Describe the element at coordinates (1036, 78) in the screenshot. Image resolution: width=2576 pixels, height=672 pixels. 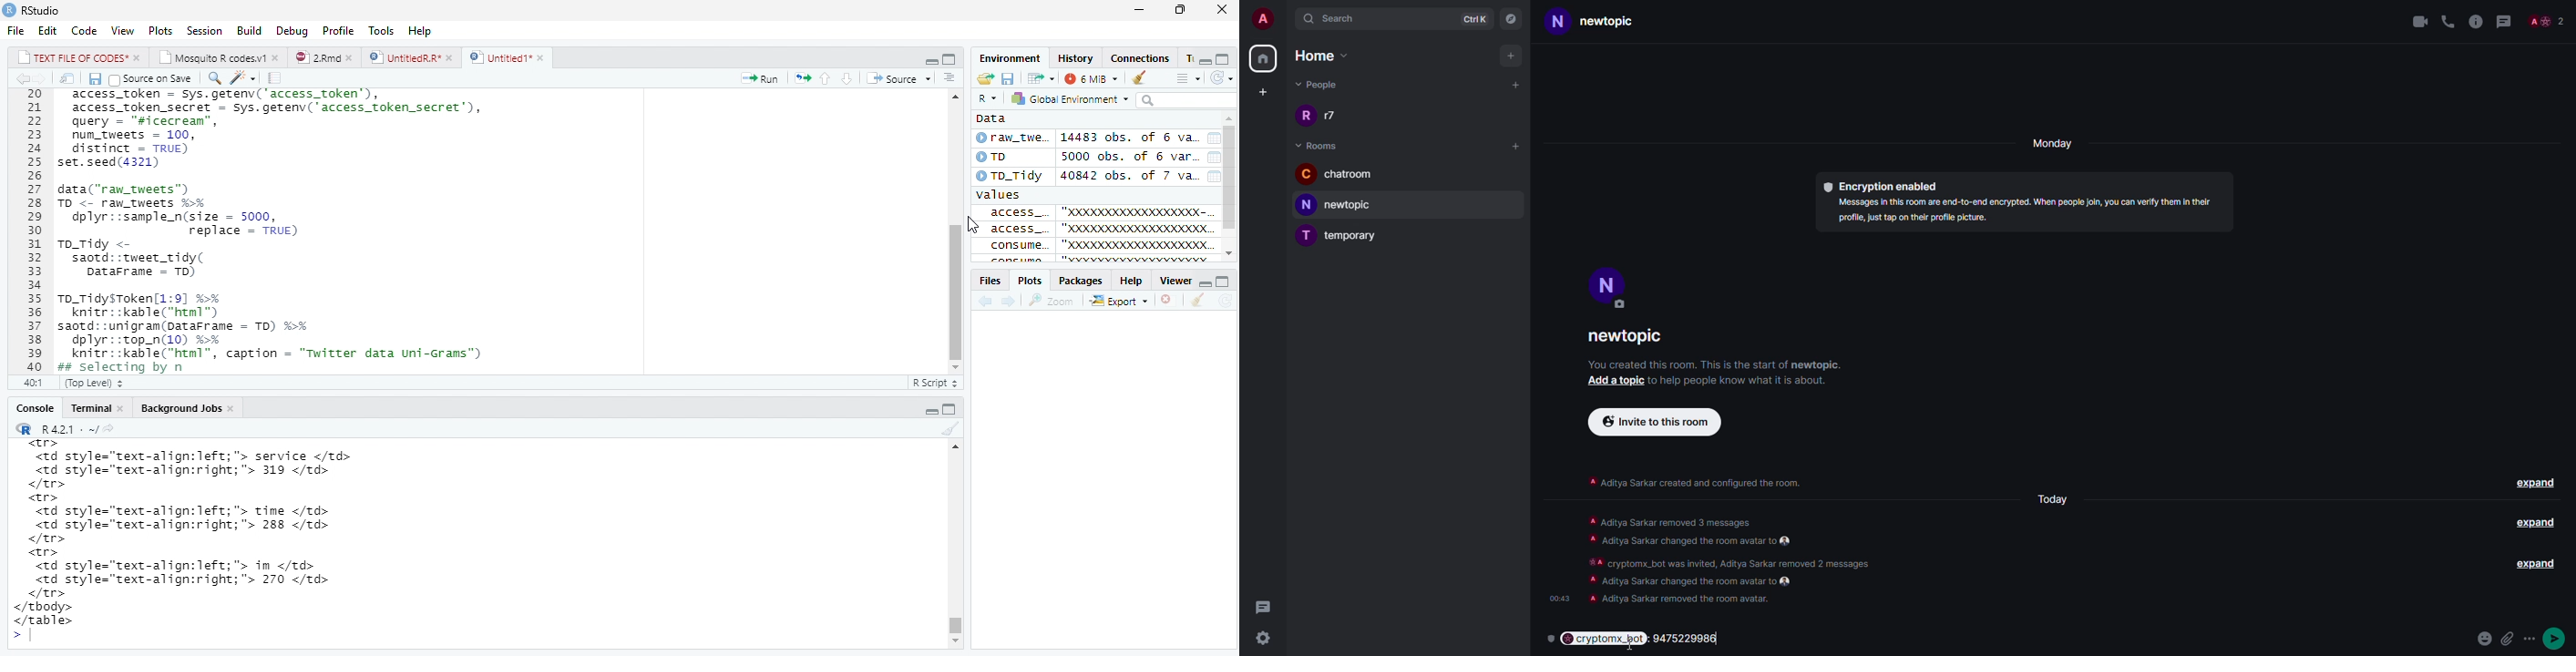
I see `Show in new window` at that location.